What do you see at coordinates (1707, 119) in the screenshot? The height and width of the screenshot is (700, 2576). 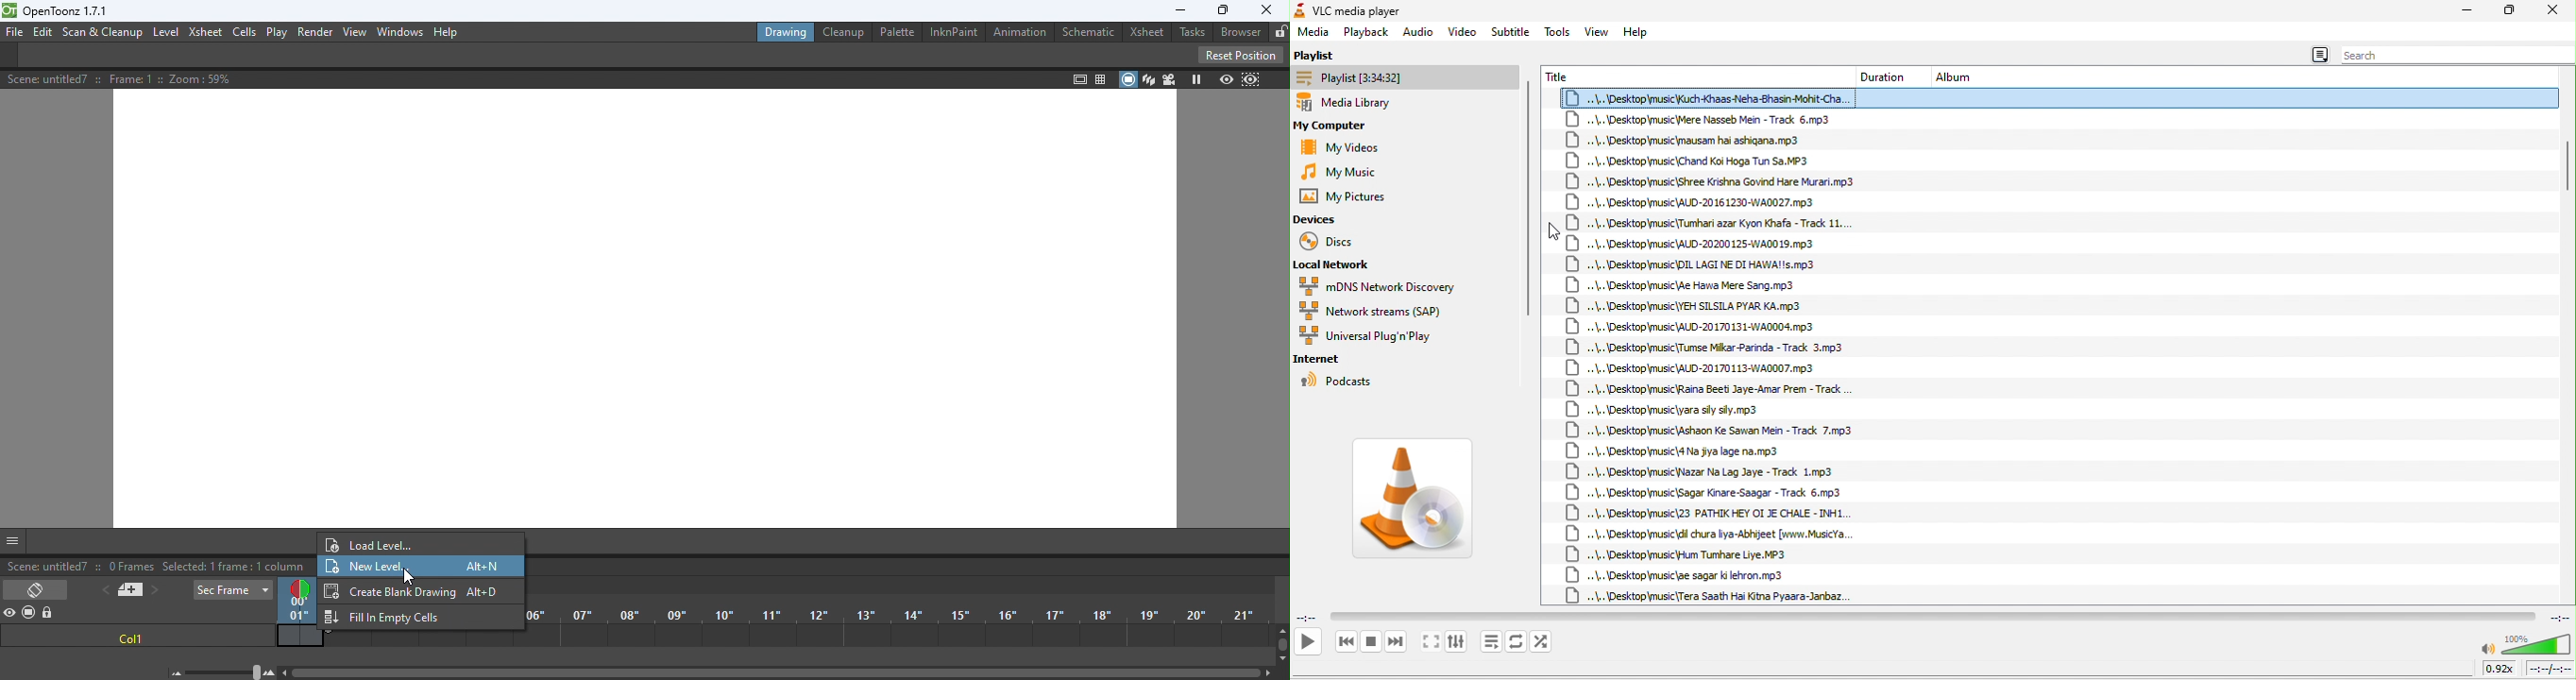 I see `+.\..\Desktop\music\Mere Nasseb Mein - Track 6.mp3` at bounding box center [1707, 119].